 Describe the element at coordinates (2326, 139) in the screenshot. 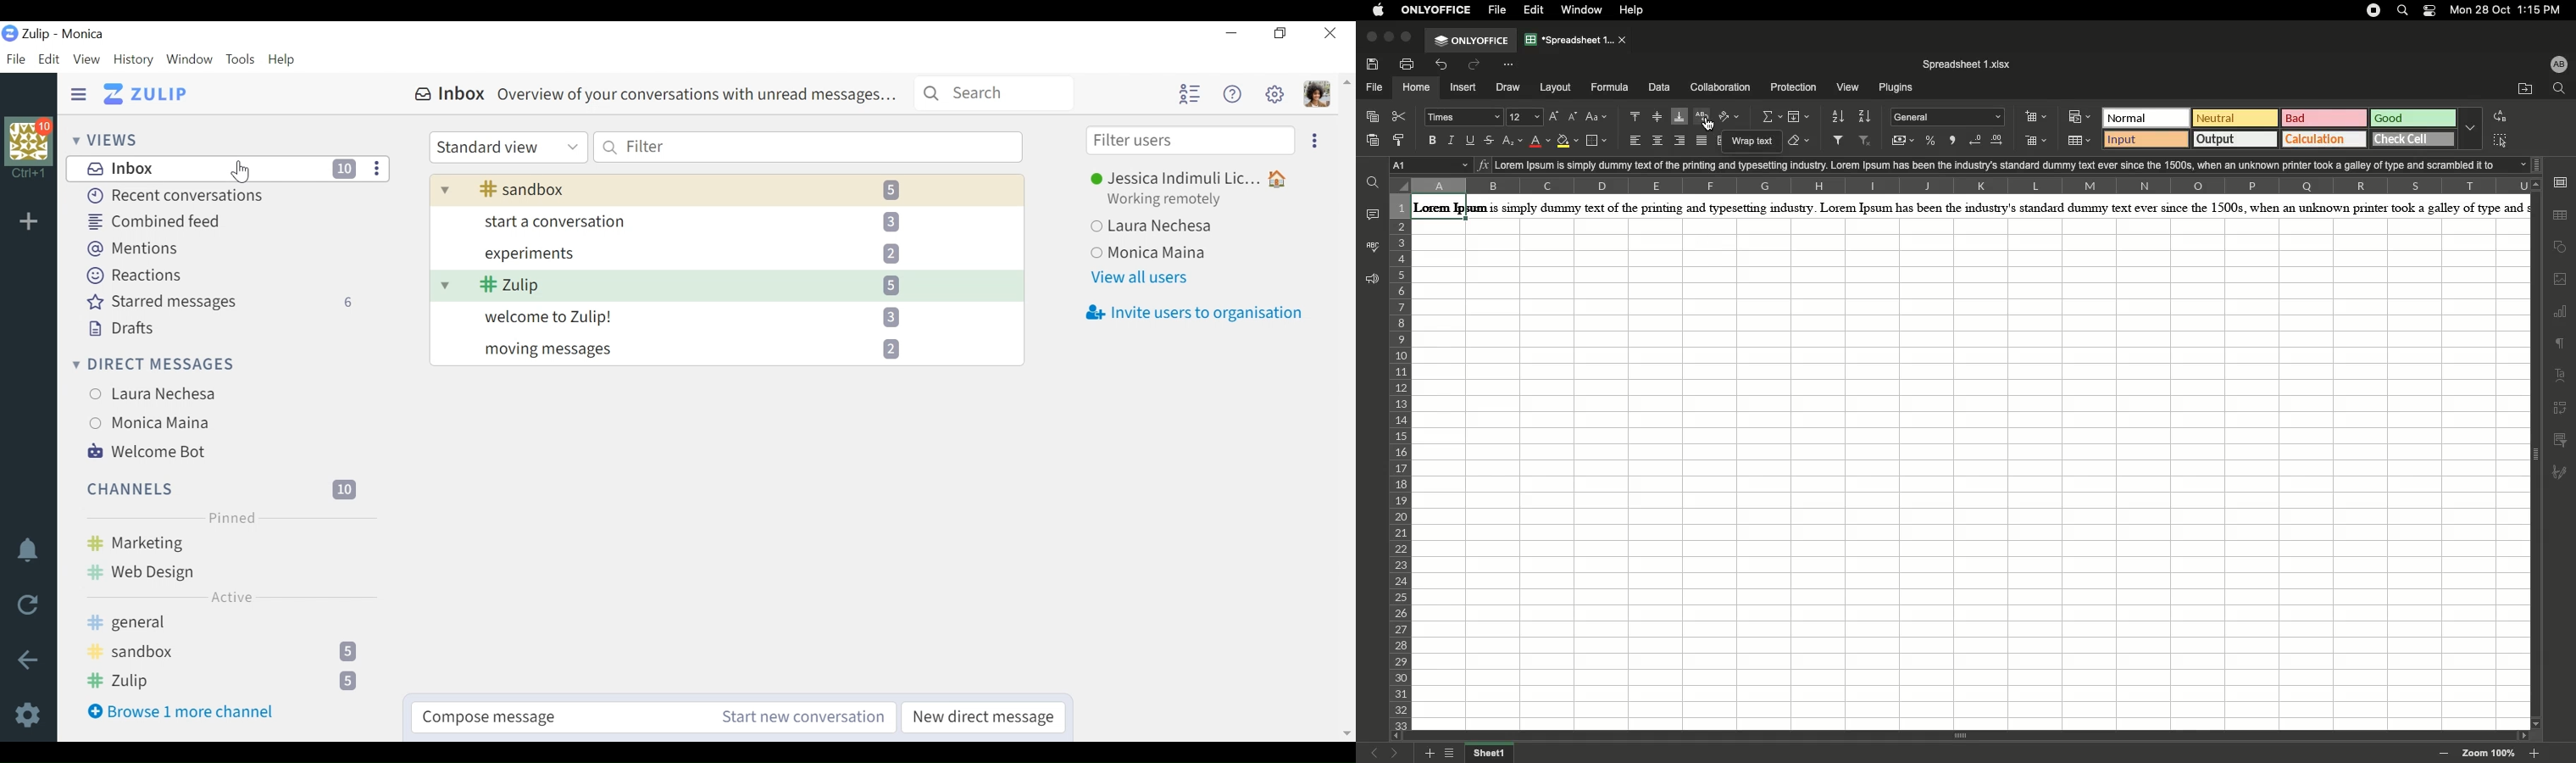

I see `Calculation` at that location.